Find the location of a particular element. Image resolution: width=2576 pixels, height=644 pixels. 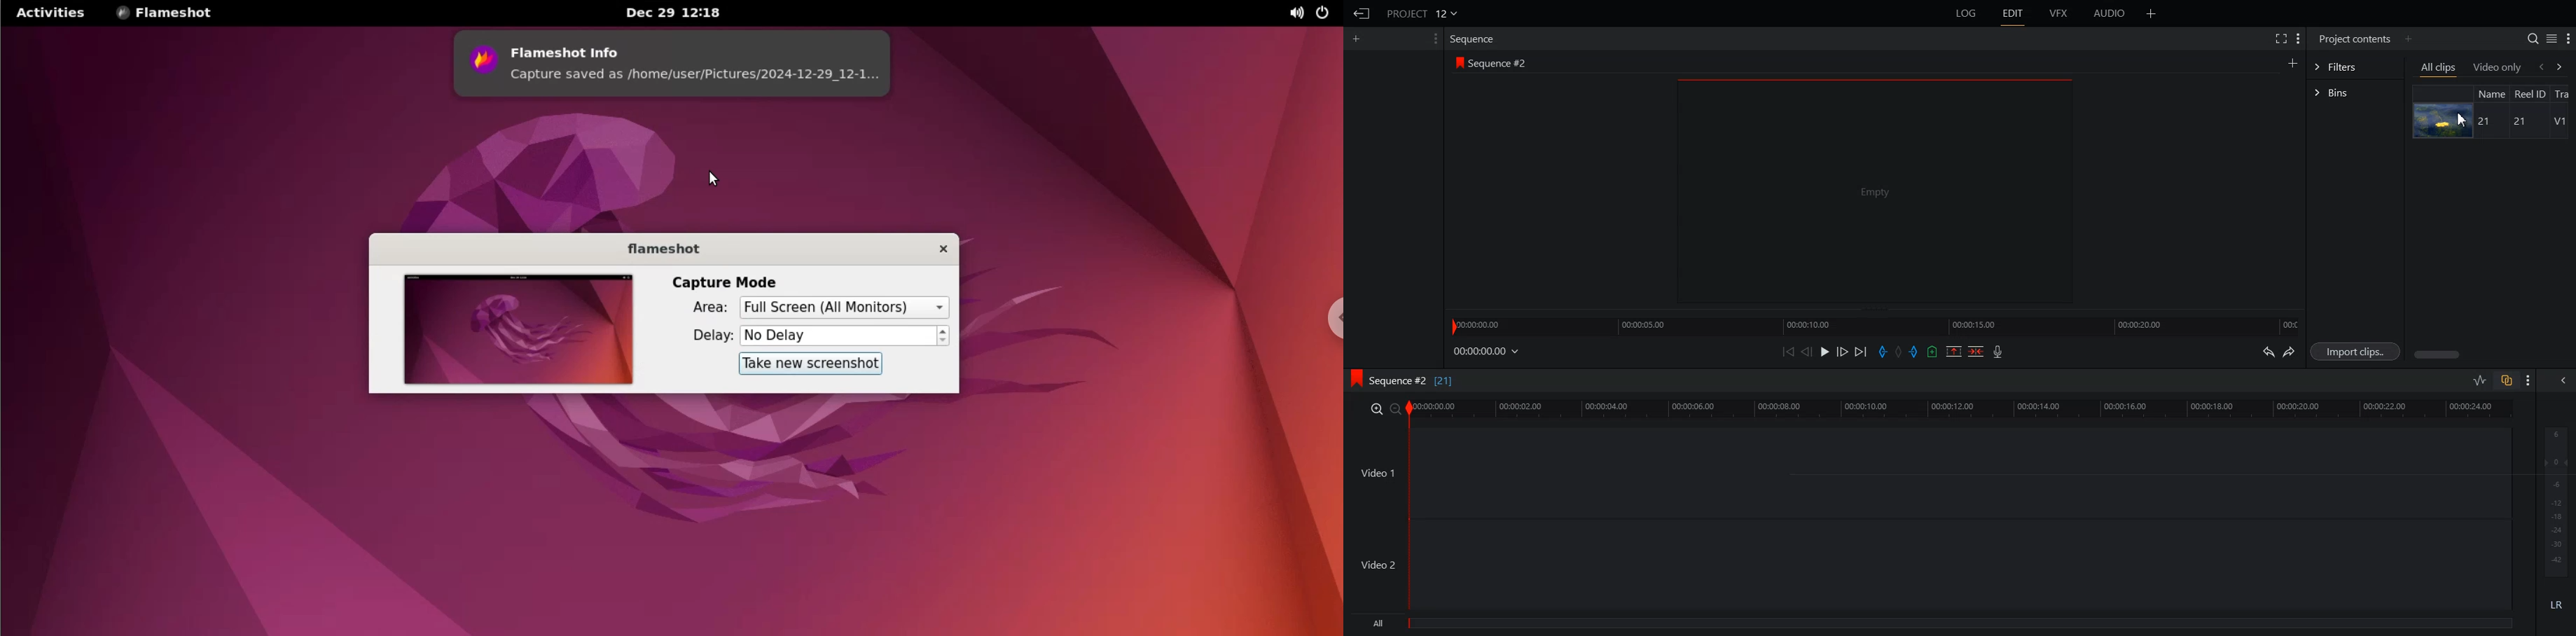

V1 is located at coordinates (2560, 121).